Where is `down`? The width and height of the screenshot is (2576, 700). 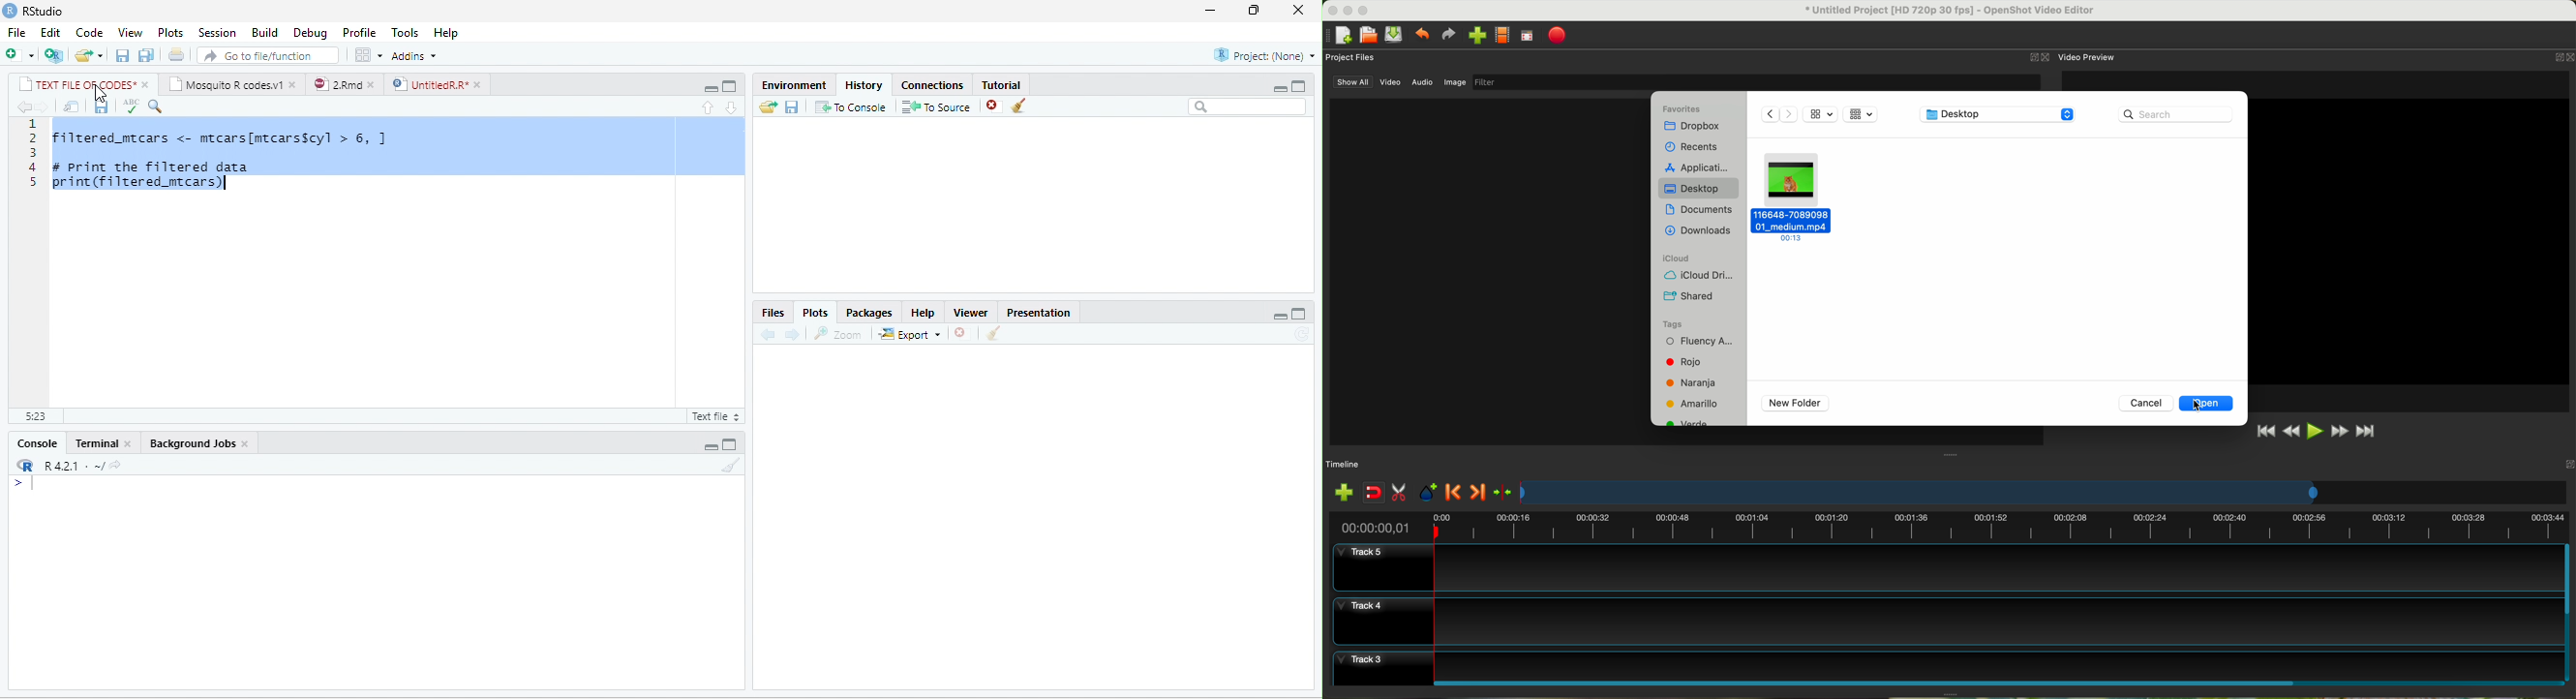
down is located at coordinates (733, 106).